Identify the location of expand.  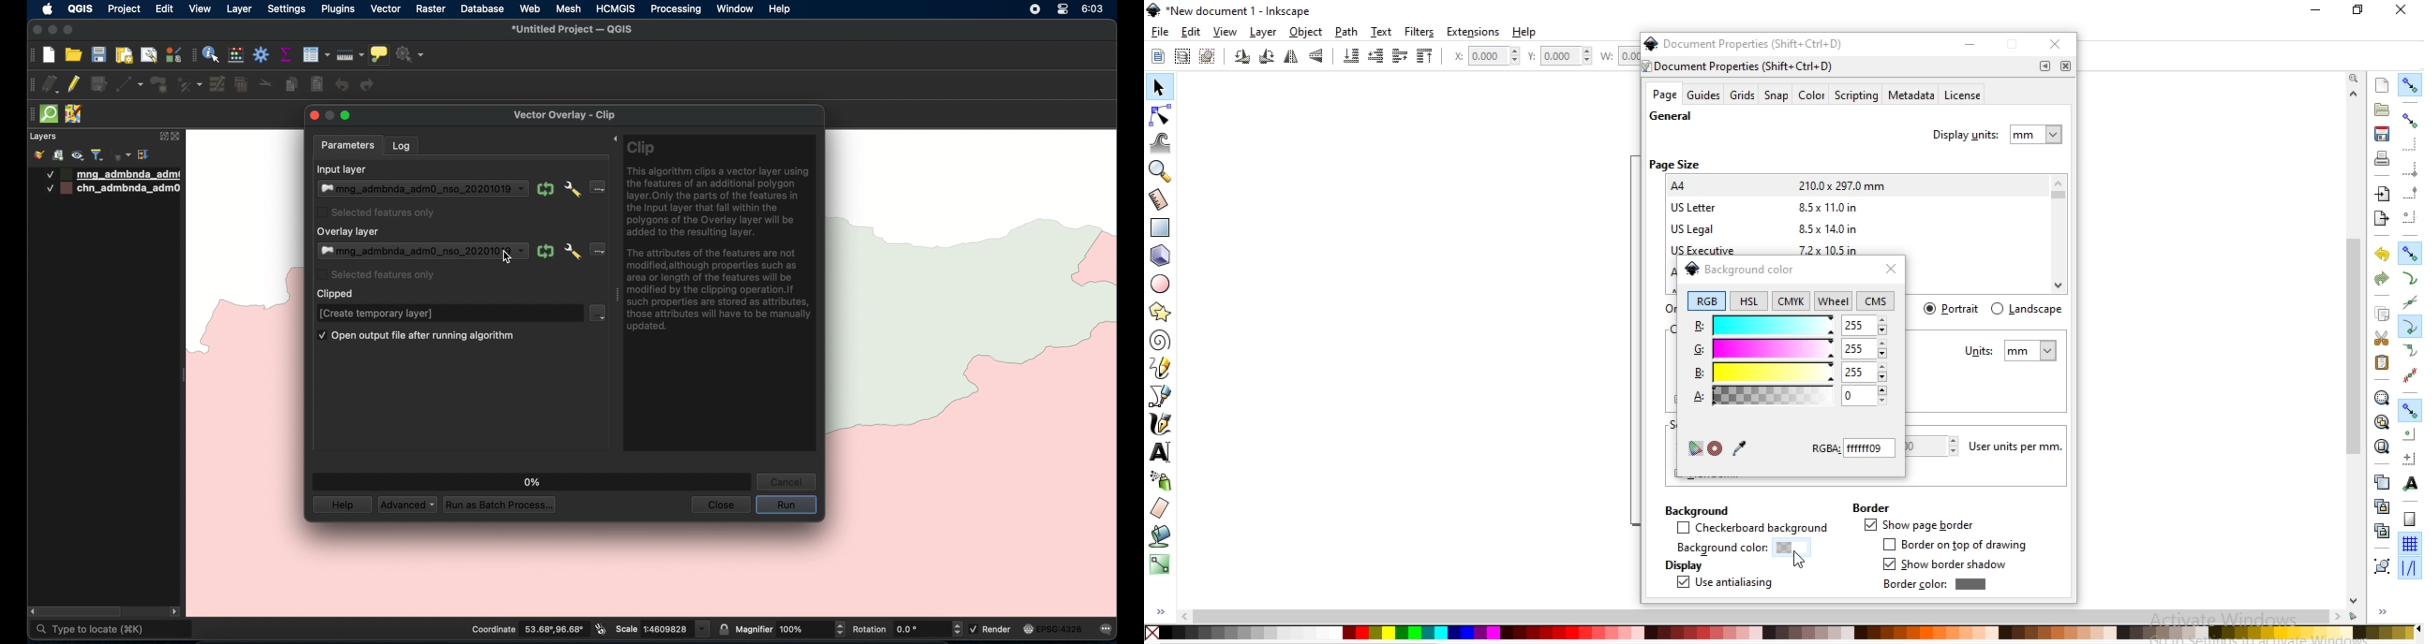
(162, 137).